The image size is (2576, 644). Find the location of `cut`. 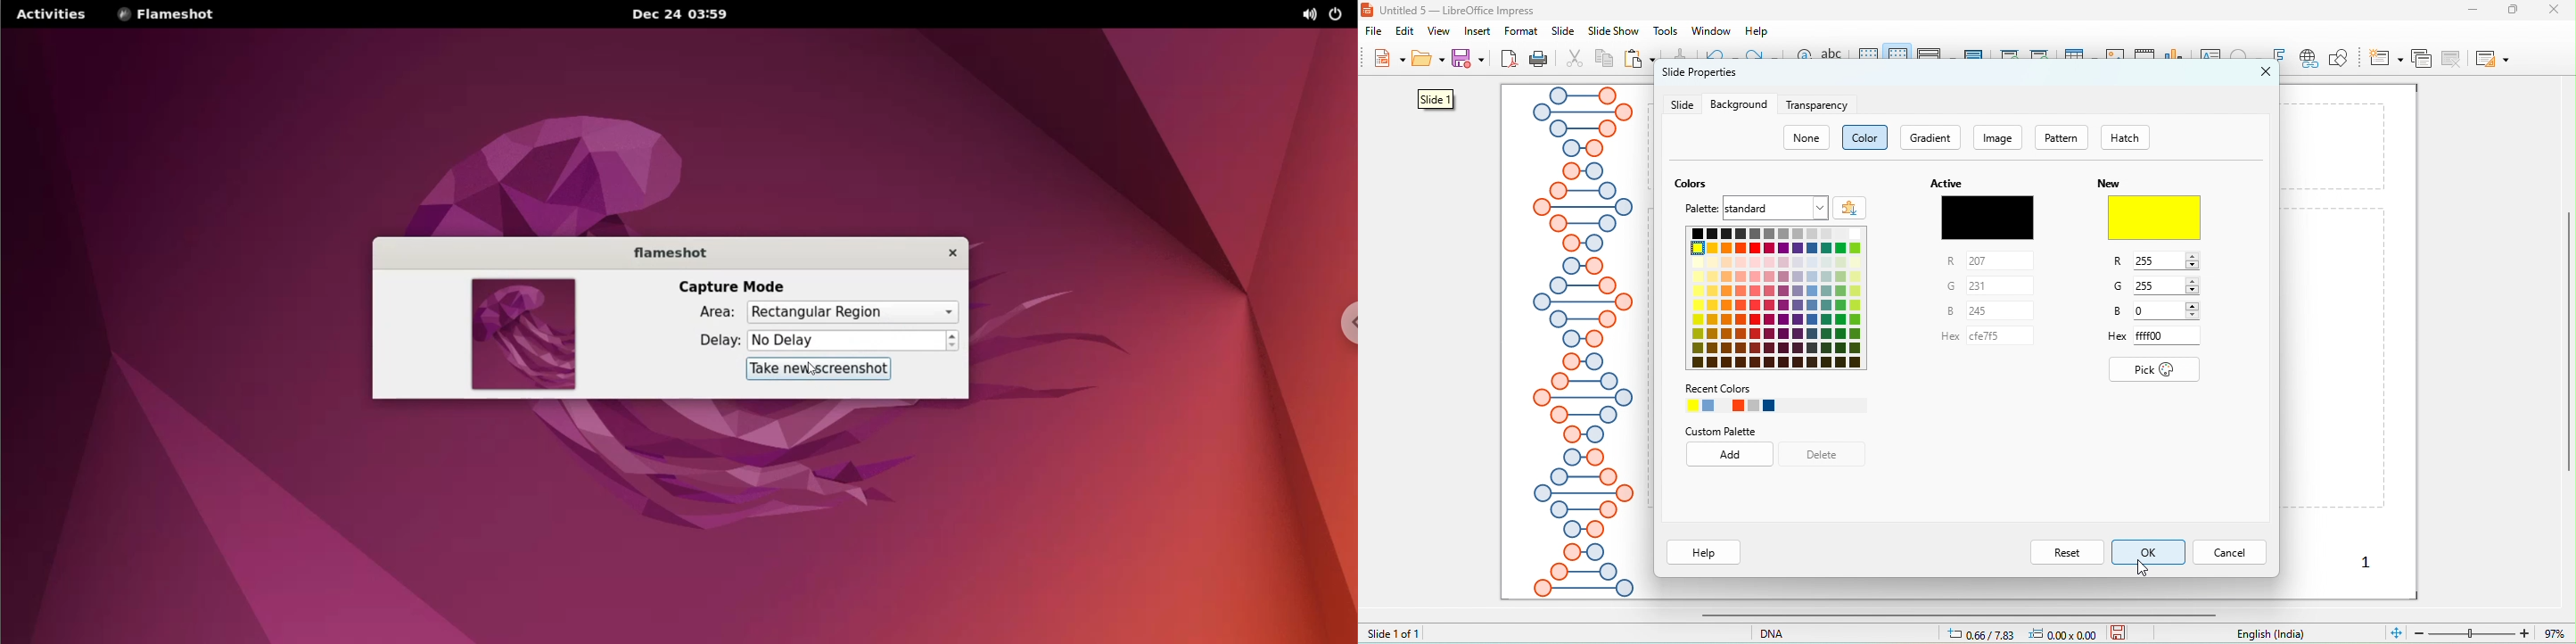

cut is located at coordinates (1576, 60).